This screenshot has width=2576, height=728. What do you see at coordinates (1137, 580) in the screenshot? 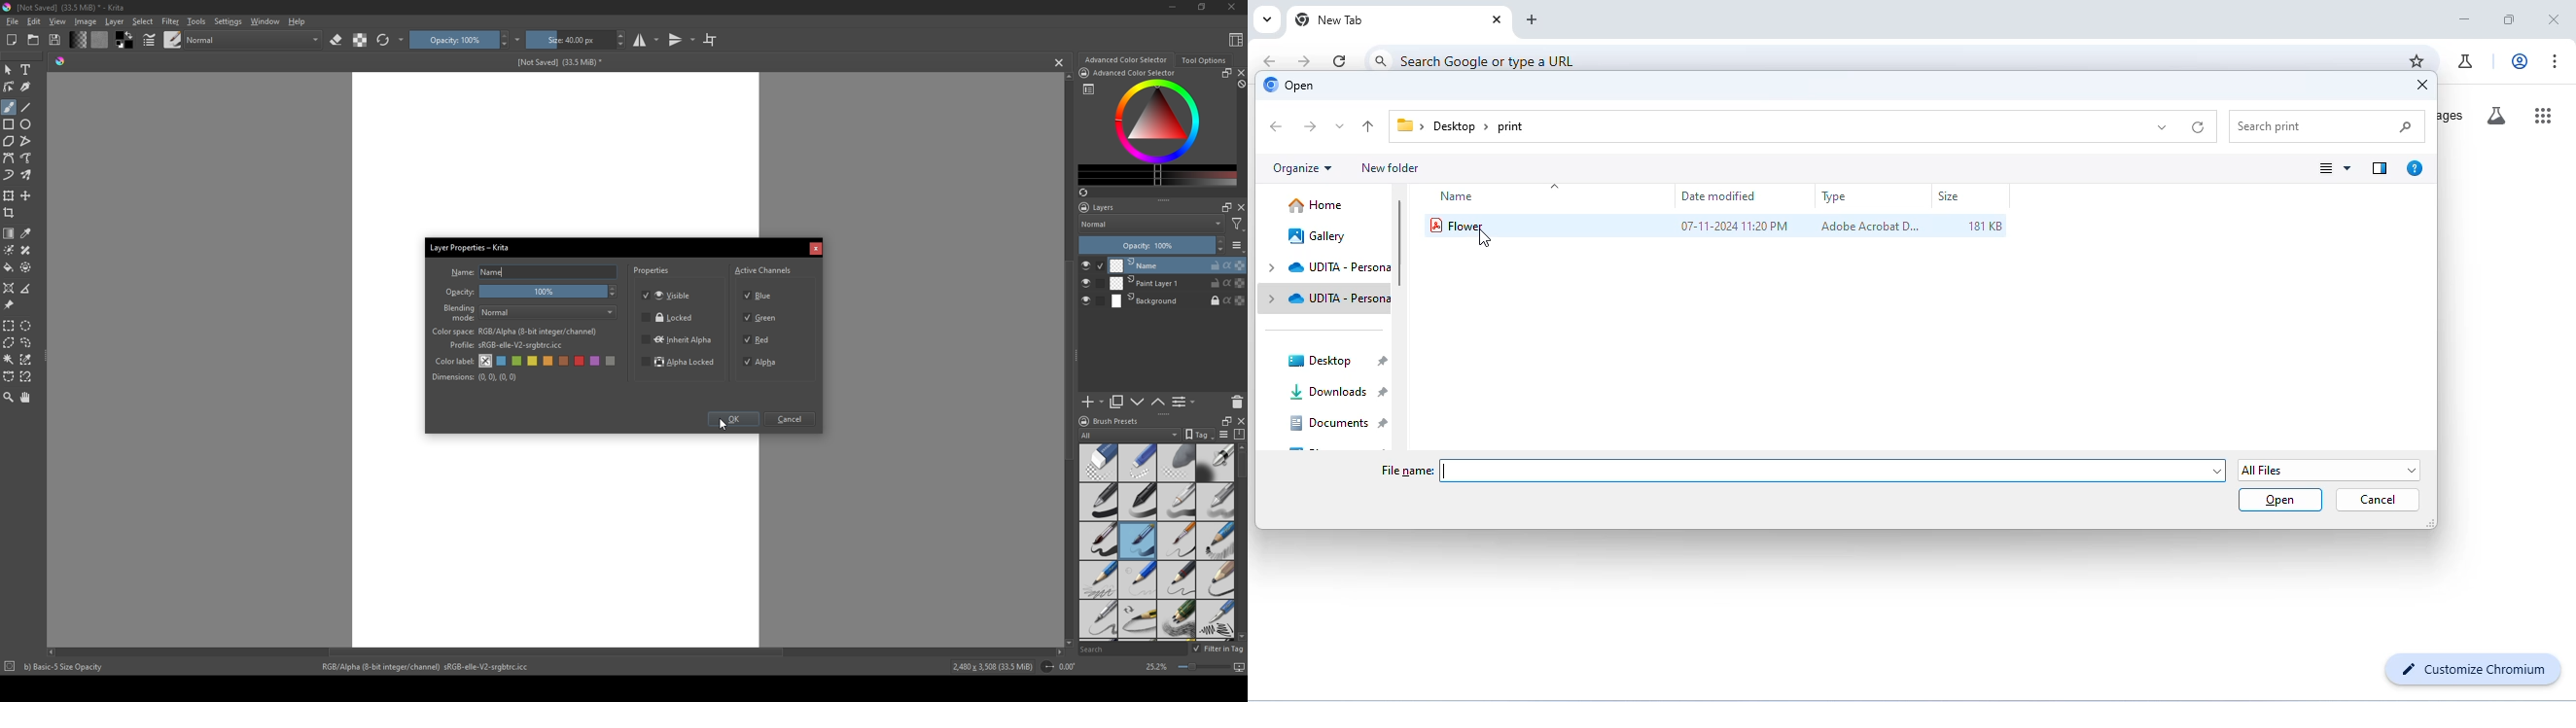
I see `pencil` at bounding box center [1137, 580].